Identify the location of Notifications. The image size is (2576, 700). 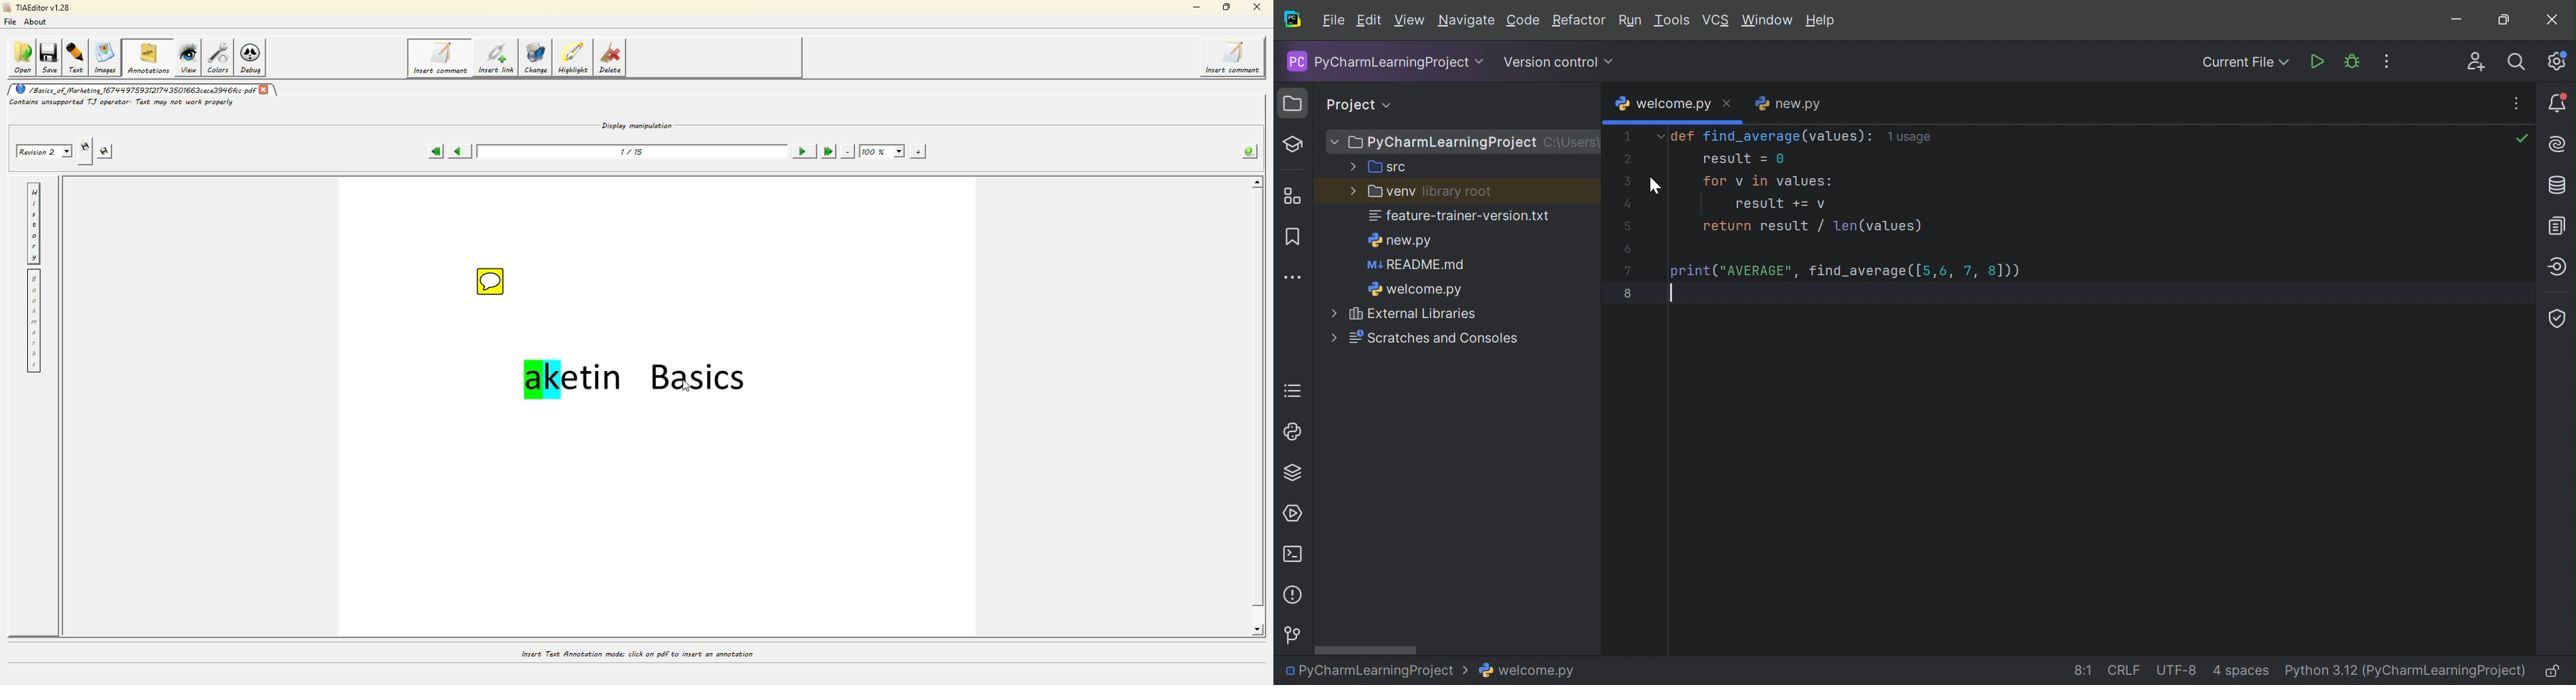
(2559, 105).